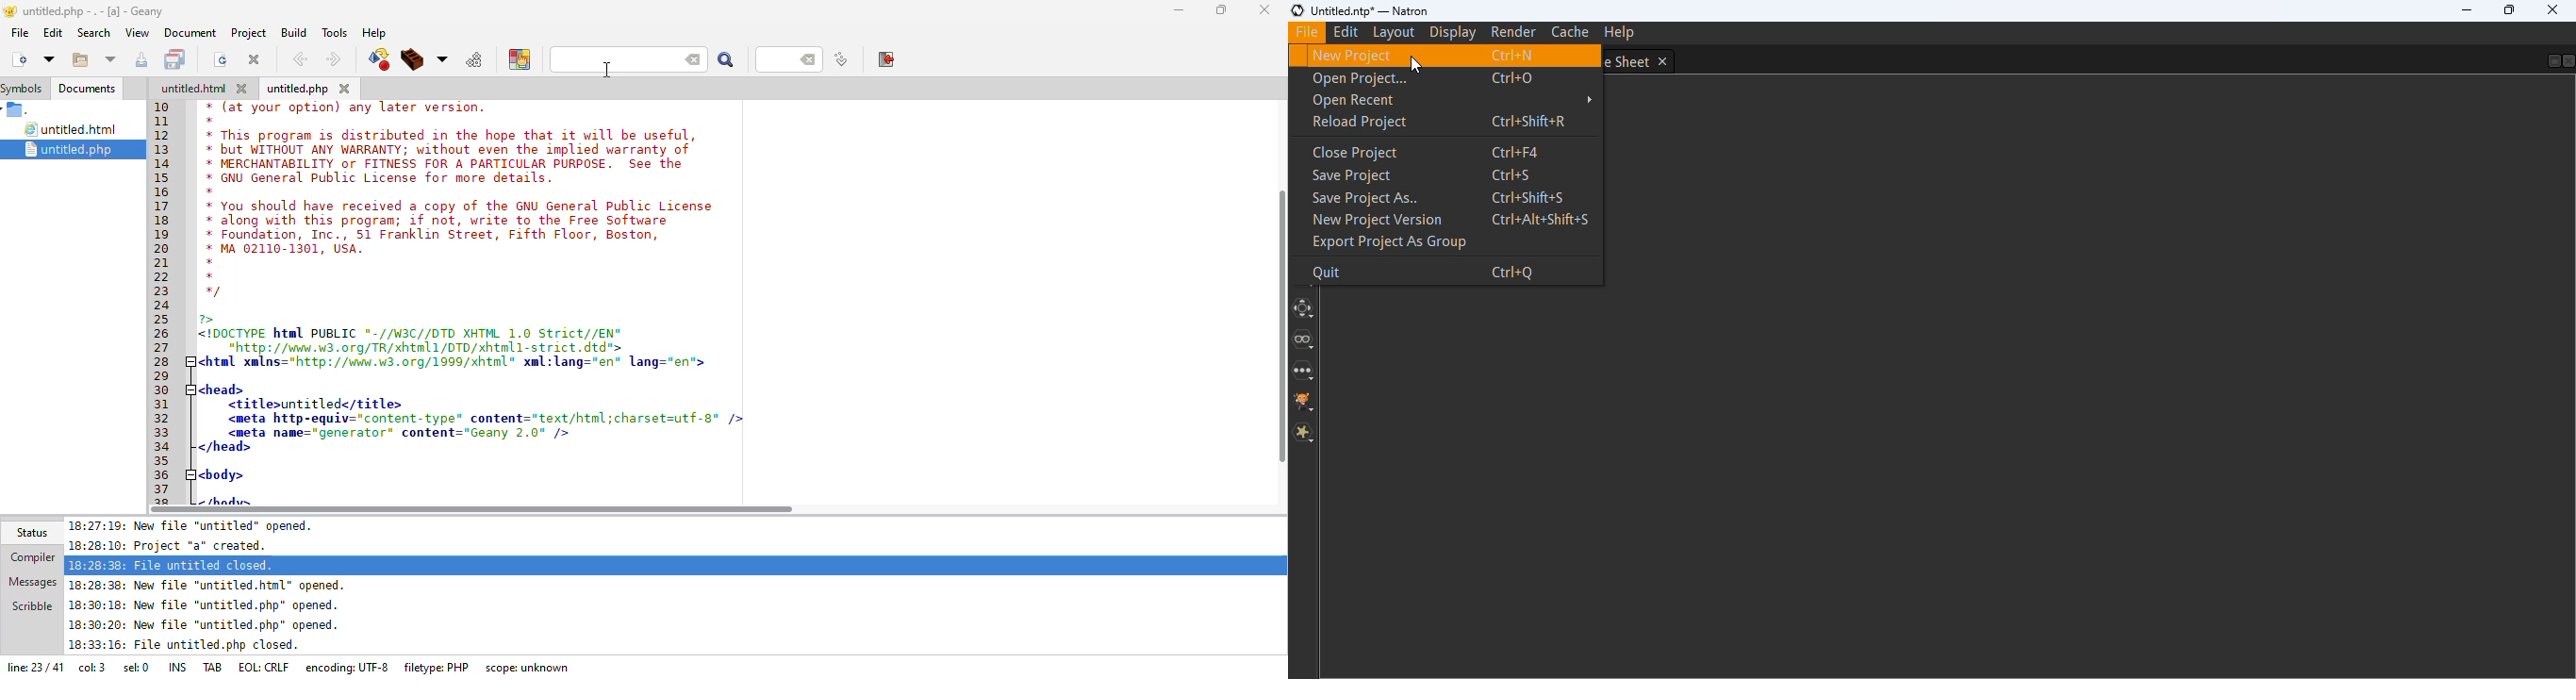 This screenshot has width=2576, height=700. Describe the element at coordinates (520, 58) in the screenshot. I see `choose a color` at that location.